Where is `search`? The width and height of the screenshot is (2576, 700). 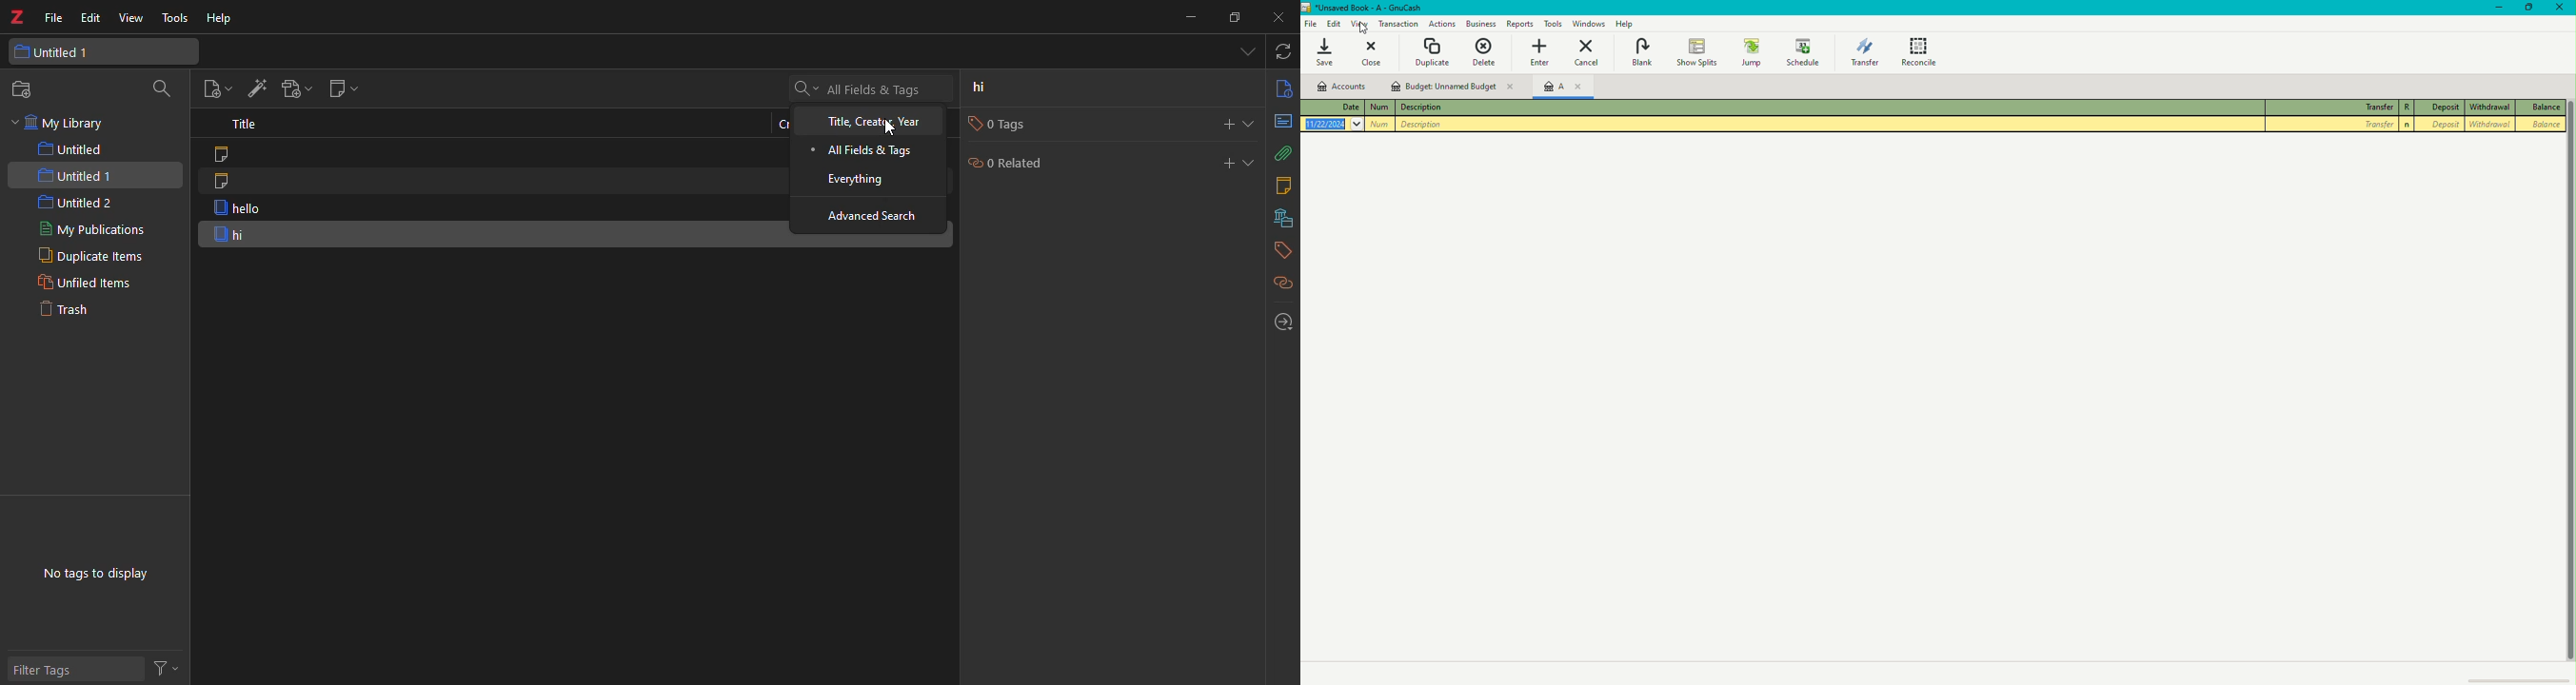
search is located at coordinates (163, 90).